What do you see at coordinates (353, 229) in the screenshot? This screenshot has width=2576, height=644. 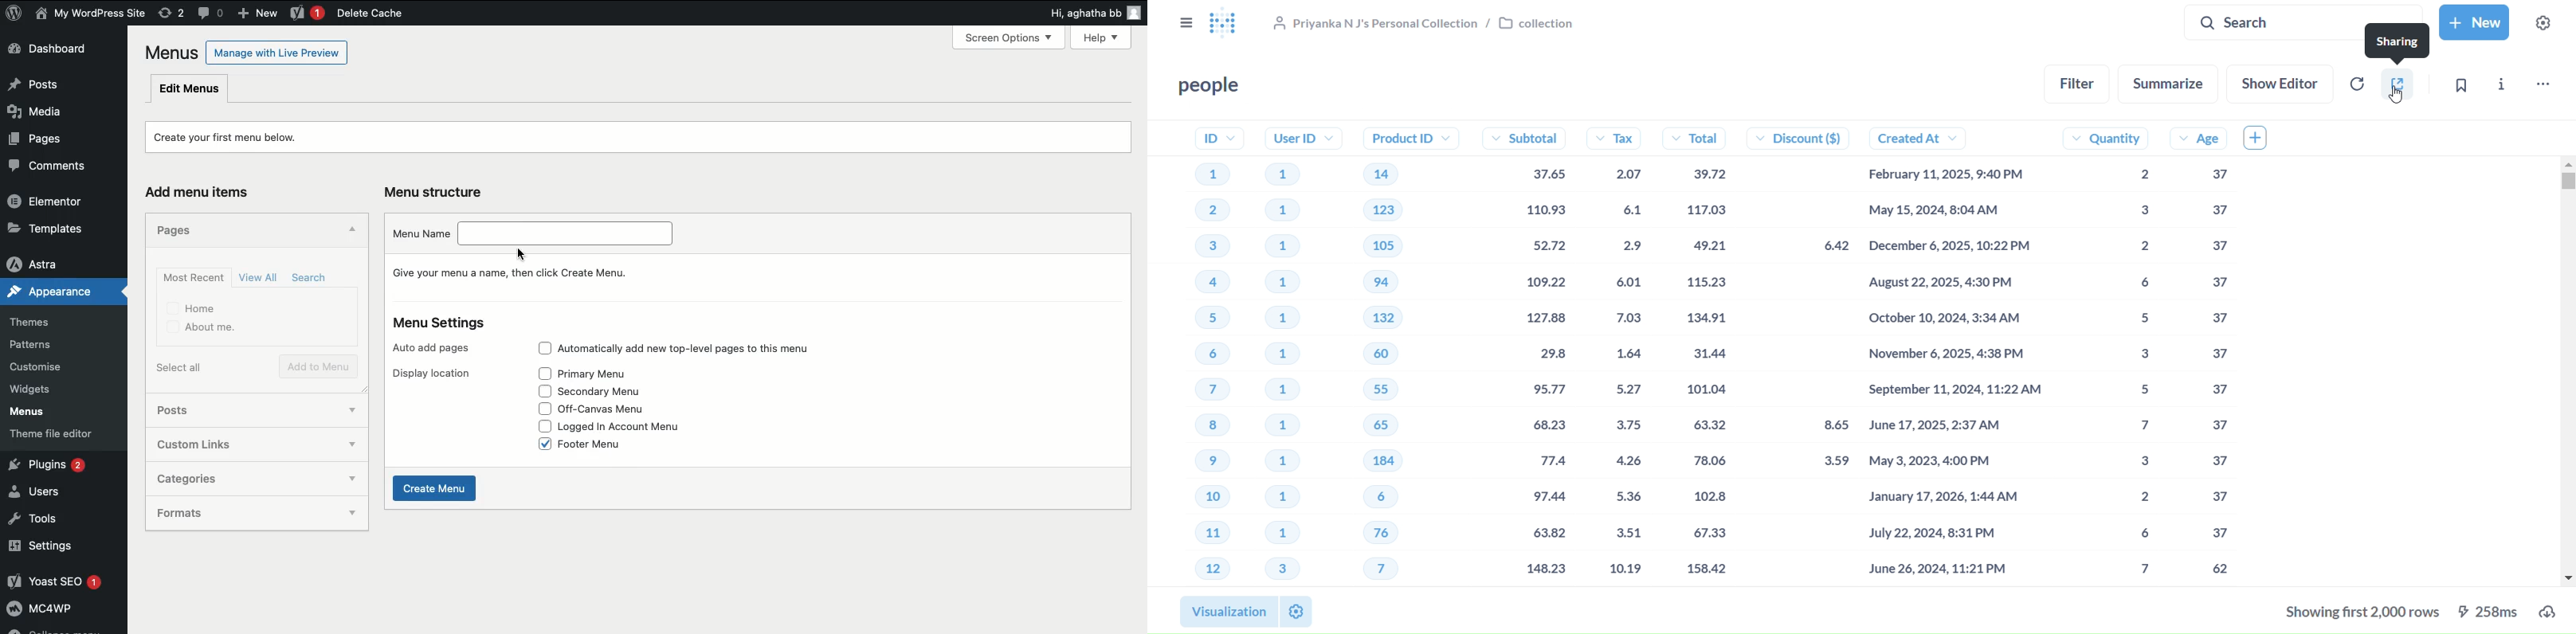 I see `Hide` at bounding box center [353, 229].